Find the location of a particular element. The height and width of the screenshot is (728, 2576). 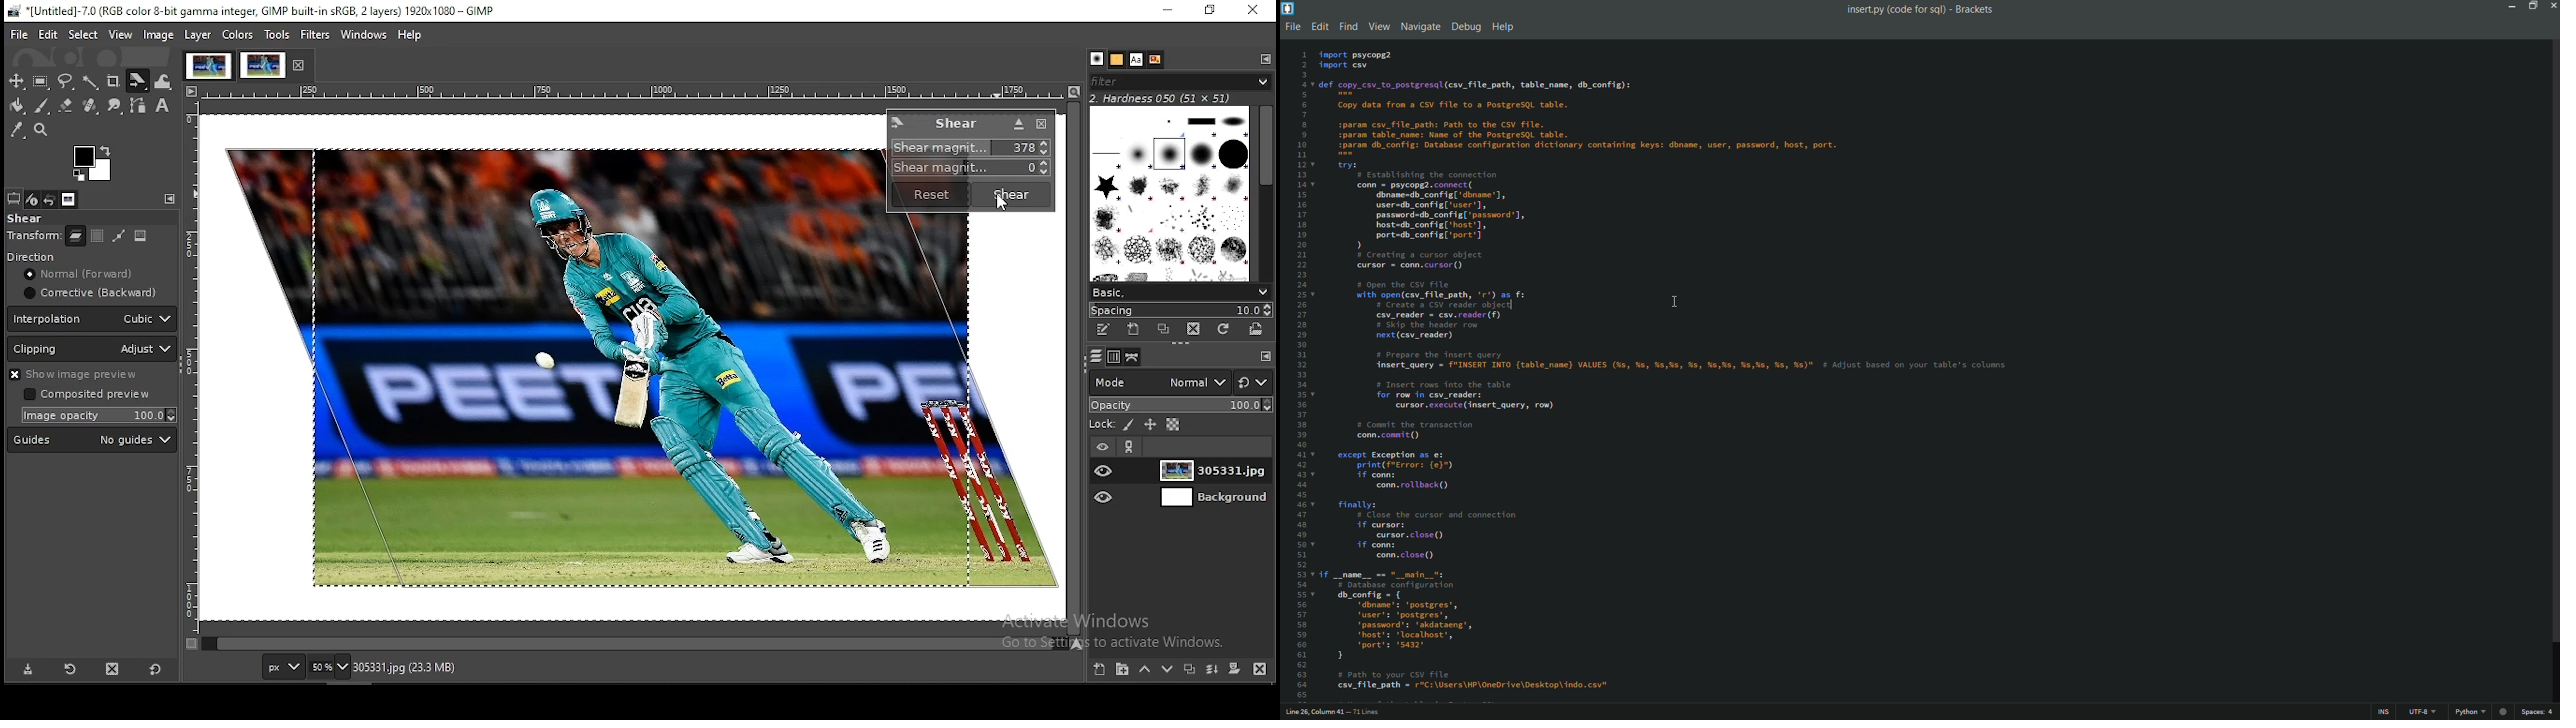

project tab 2 is located at coordinates (263, 65).